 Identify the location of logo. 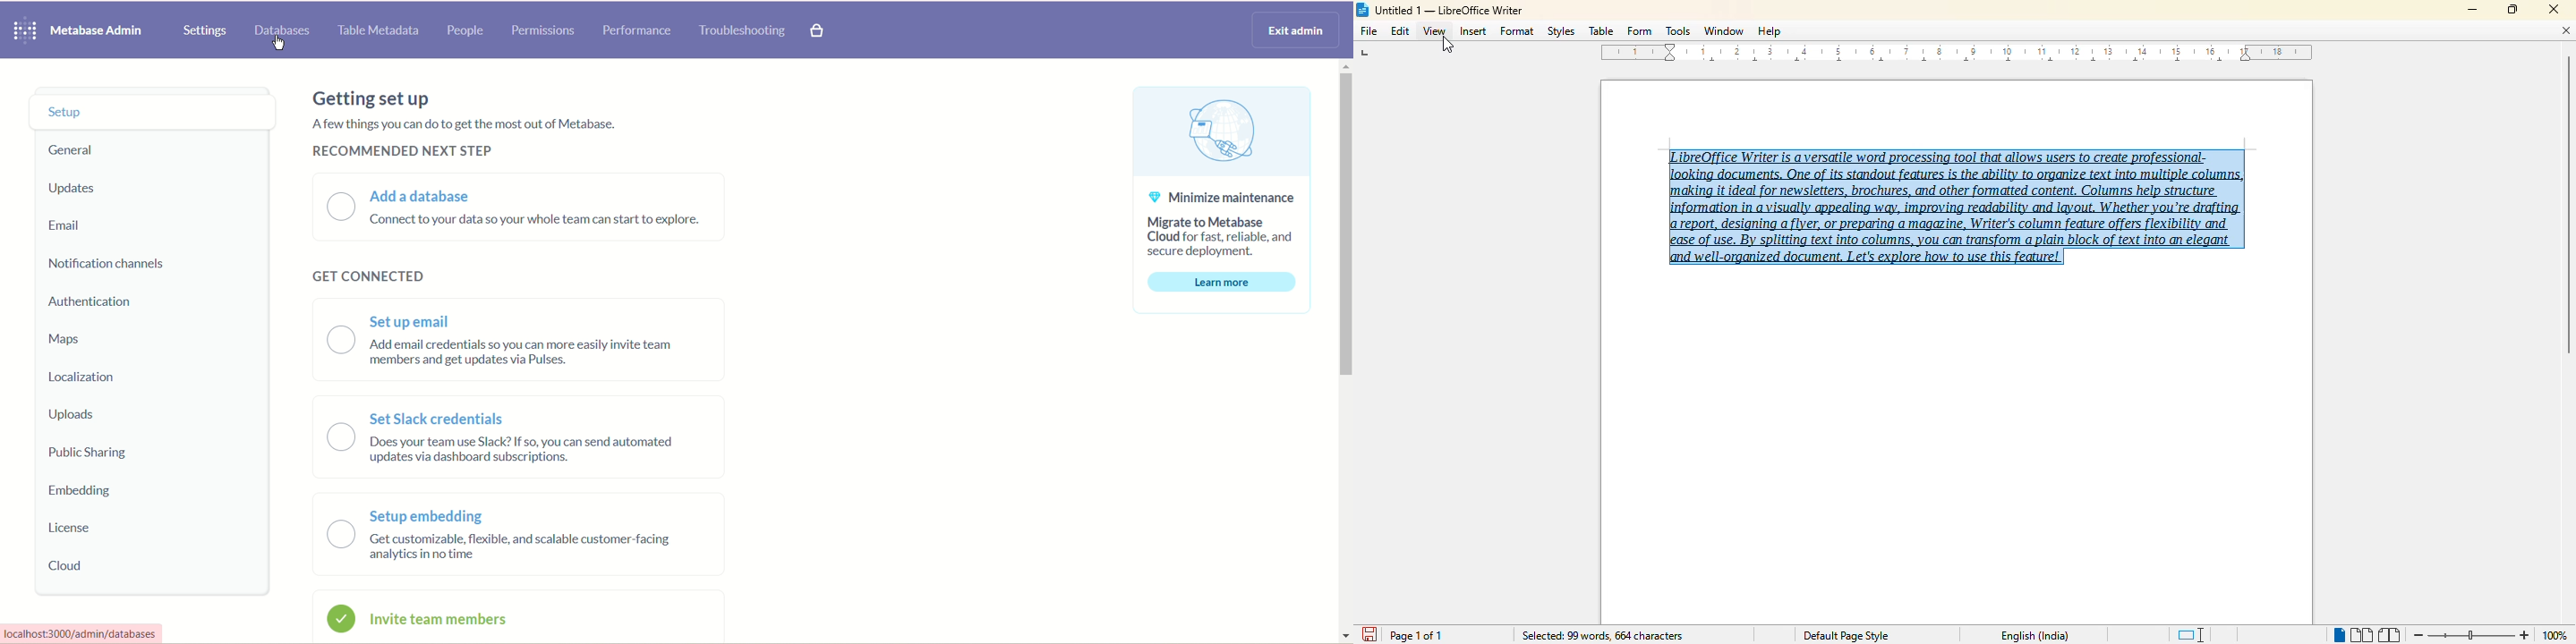
(22, 31).